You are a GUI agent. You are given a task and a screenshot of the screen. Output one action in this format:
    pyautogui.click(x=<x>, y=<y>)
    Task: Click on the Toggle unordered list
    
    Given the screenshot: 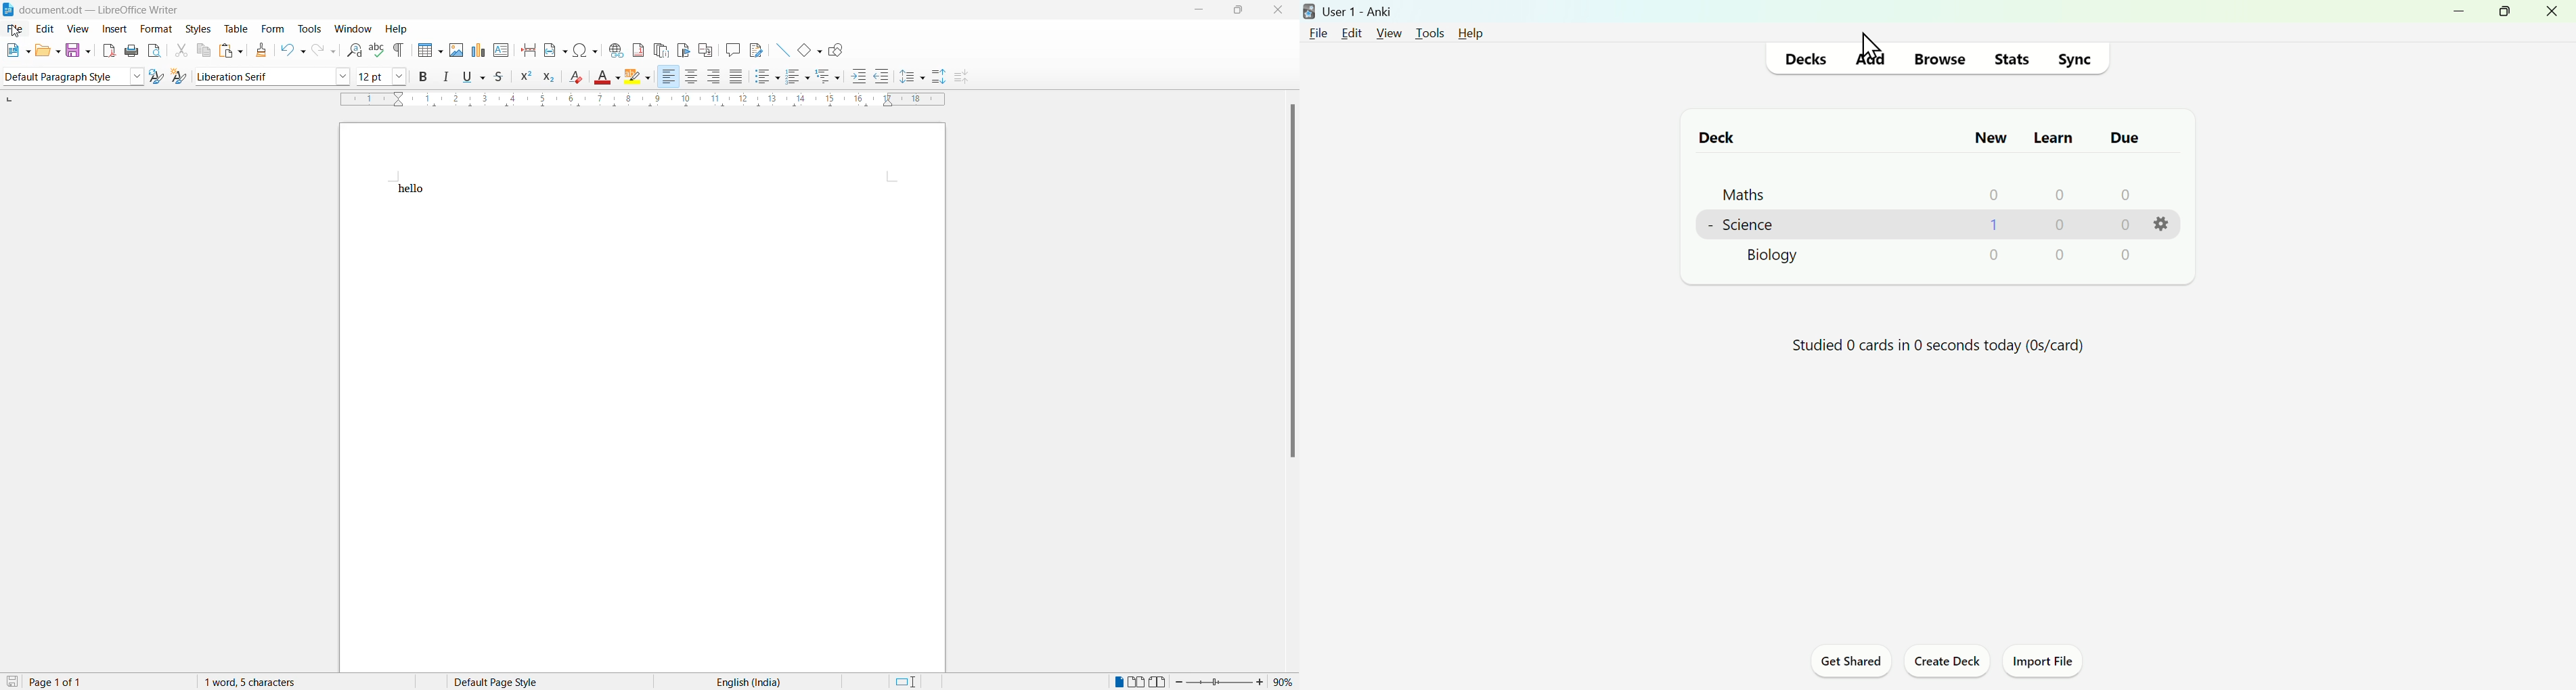 What is the action you would take?
    pyautogui.click(x=765, y=77)
    